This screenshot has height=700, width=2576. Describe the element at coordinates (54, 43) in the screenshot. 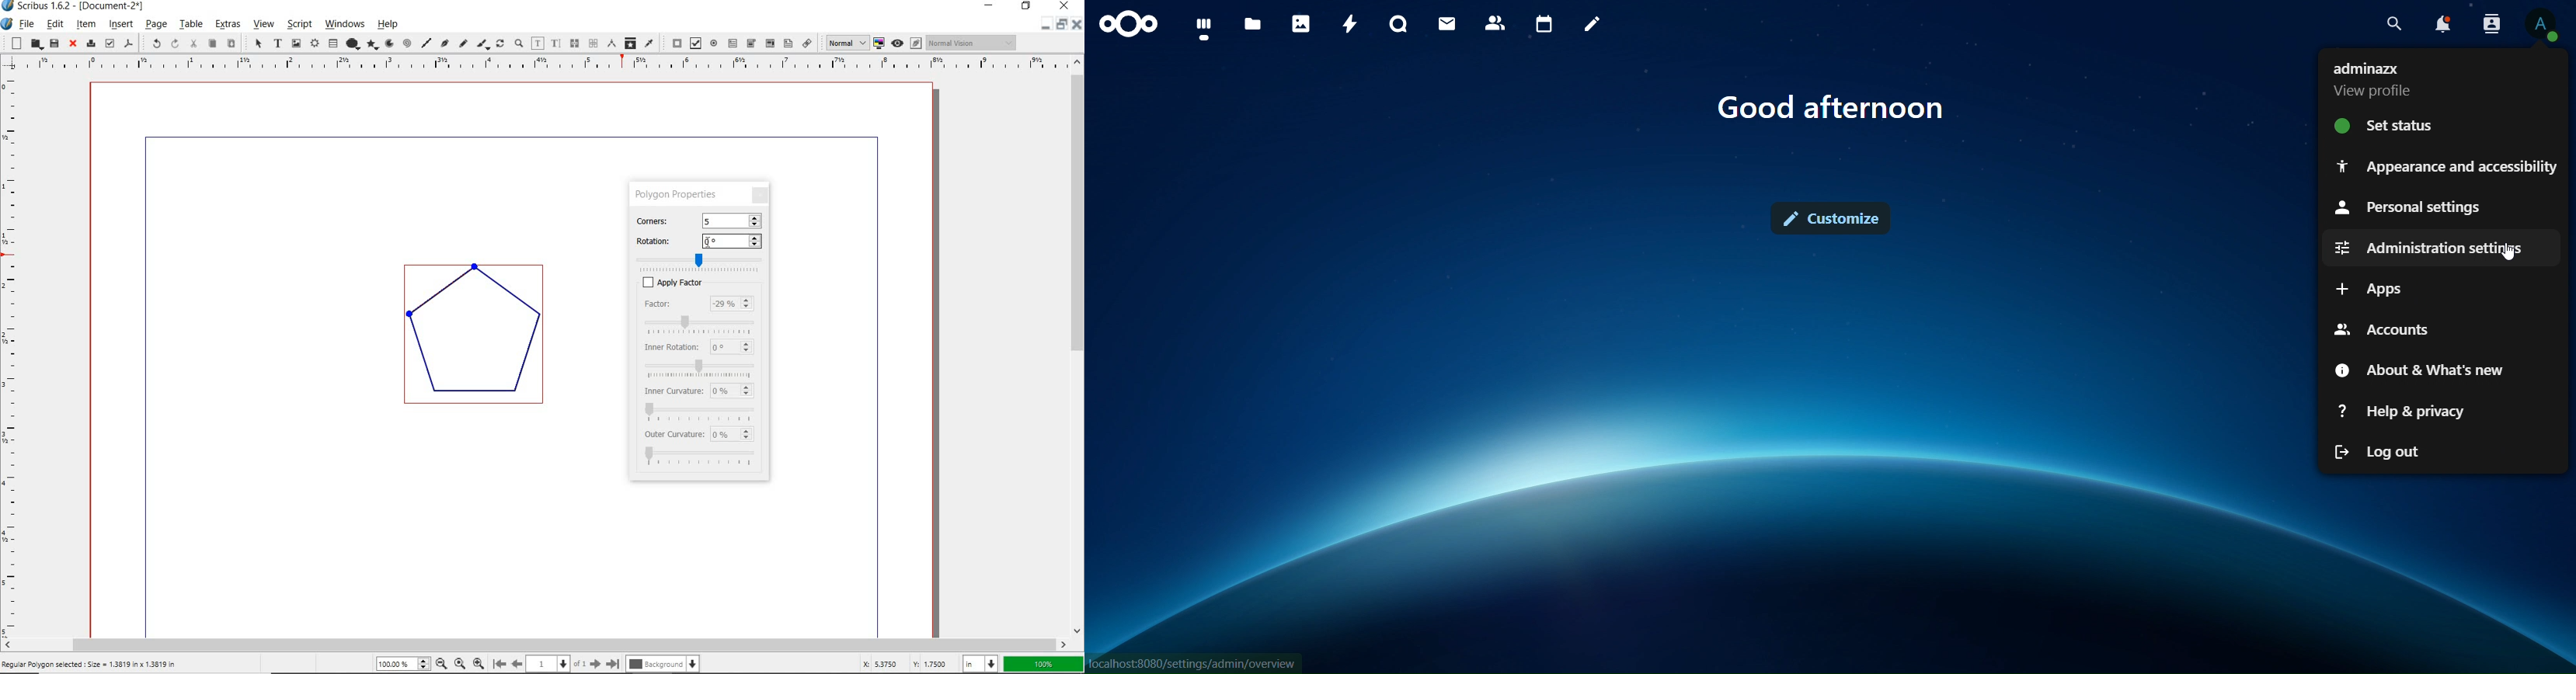

I see `save` at that location.